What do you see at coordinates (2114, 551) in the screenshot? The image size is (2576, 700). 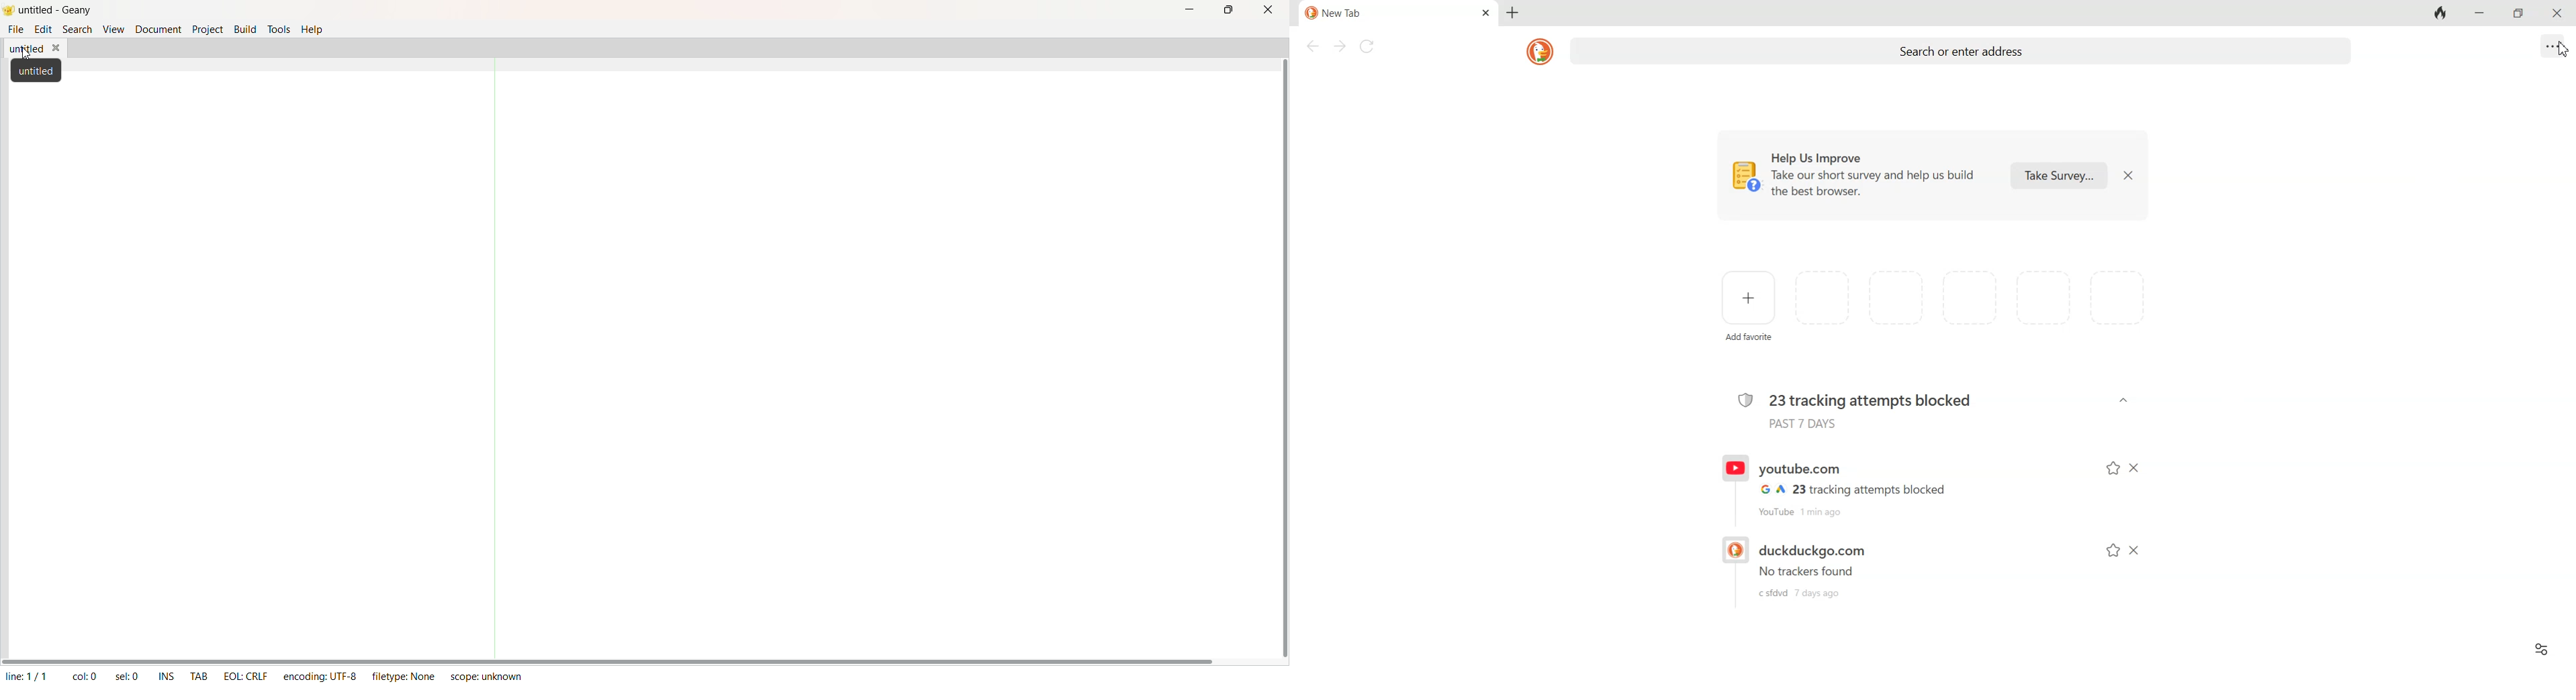 I see `Add to favorite` at bounding box center [2114, 551].